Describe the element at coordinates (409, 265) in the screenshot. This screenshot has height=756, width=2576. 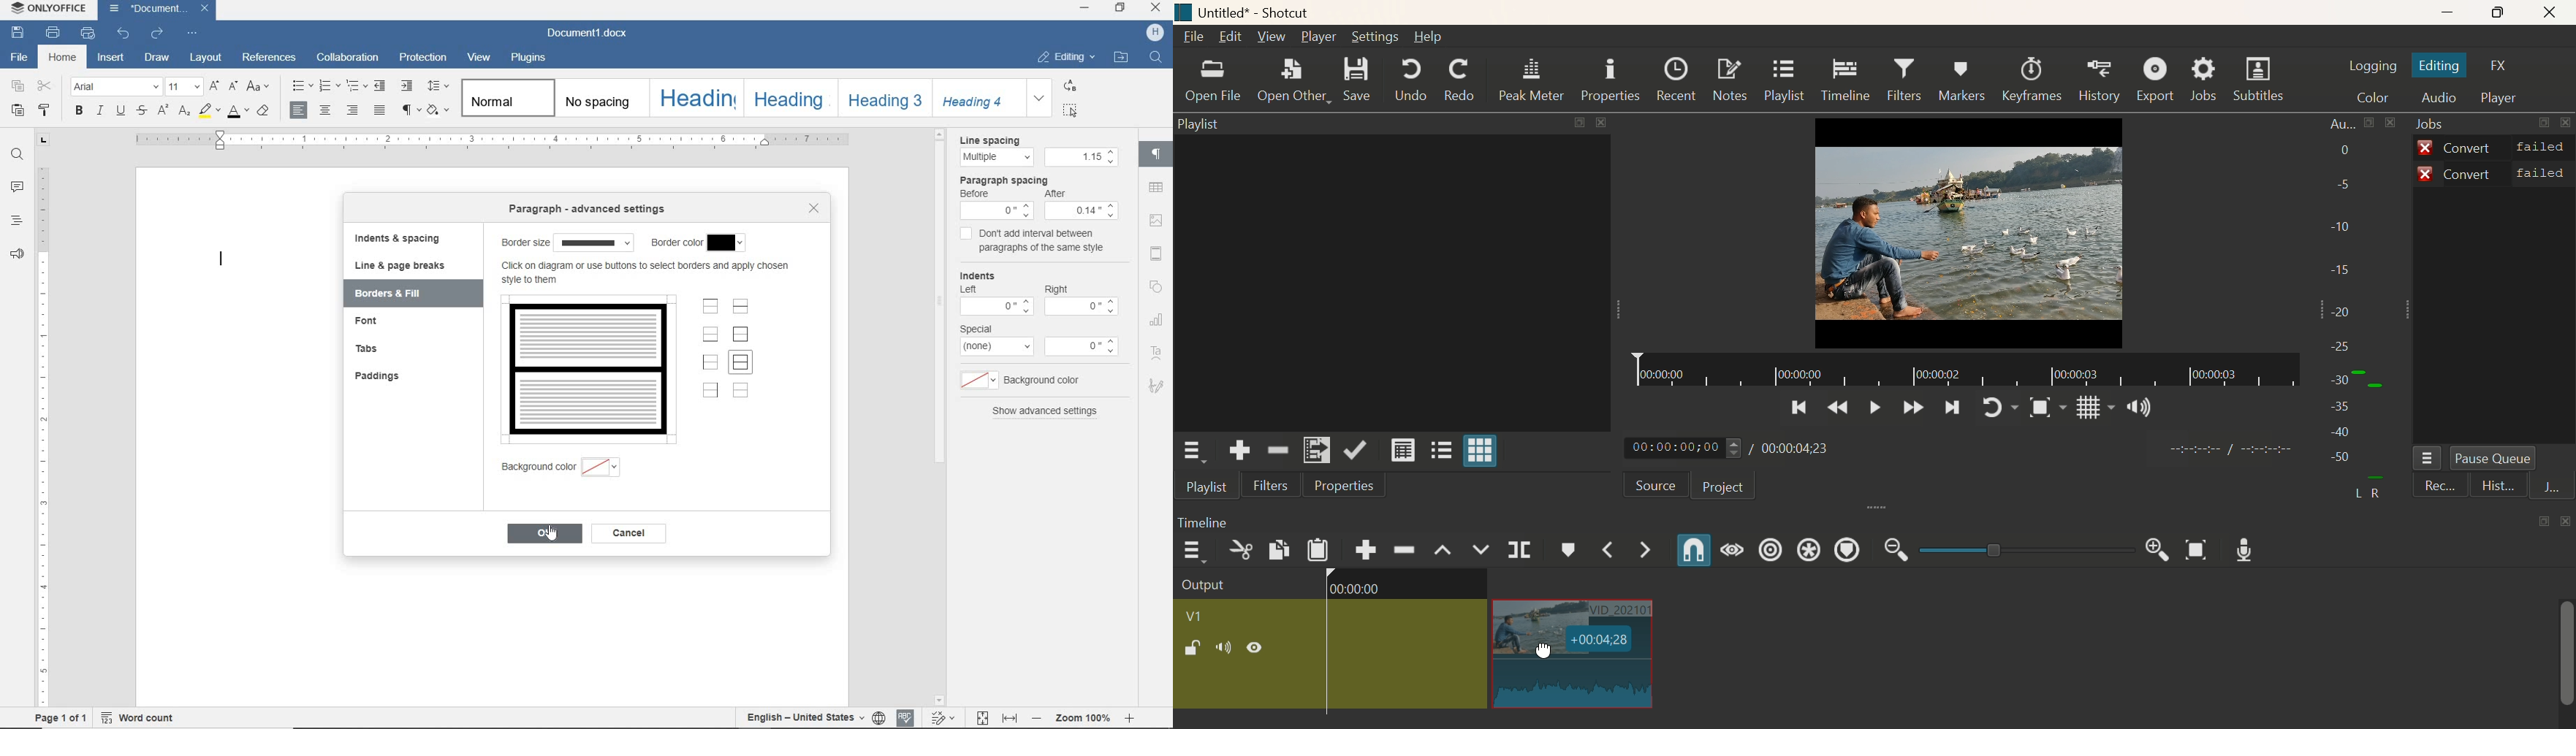
I see `line & page breaks` at that location.